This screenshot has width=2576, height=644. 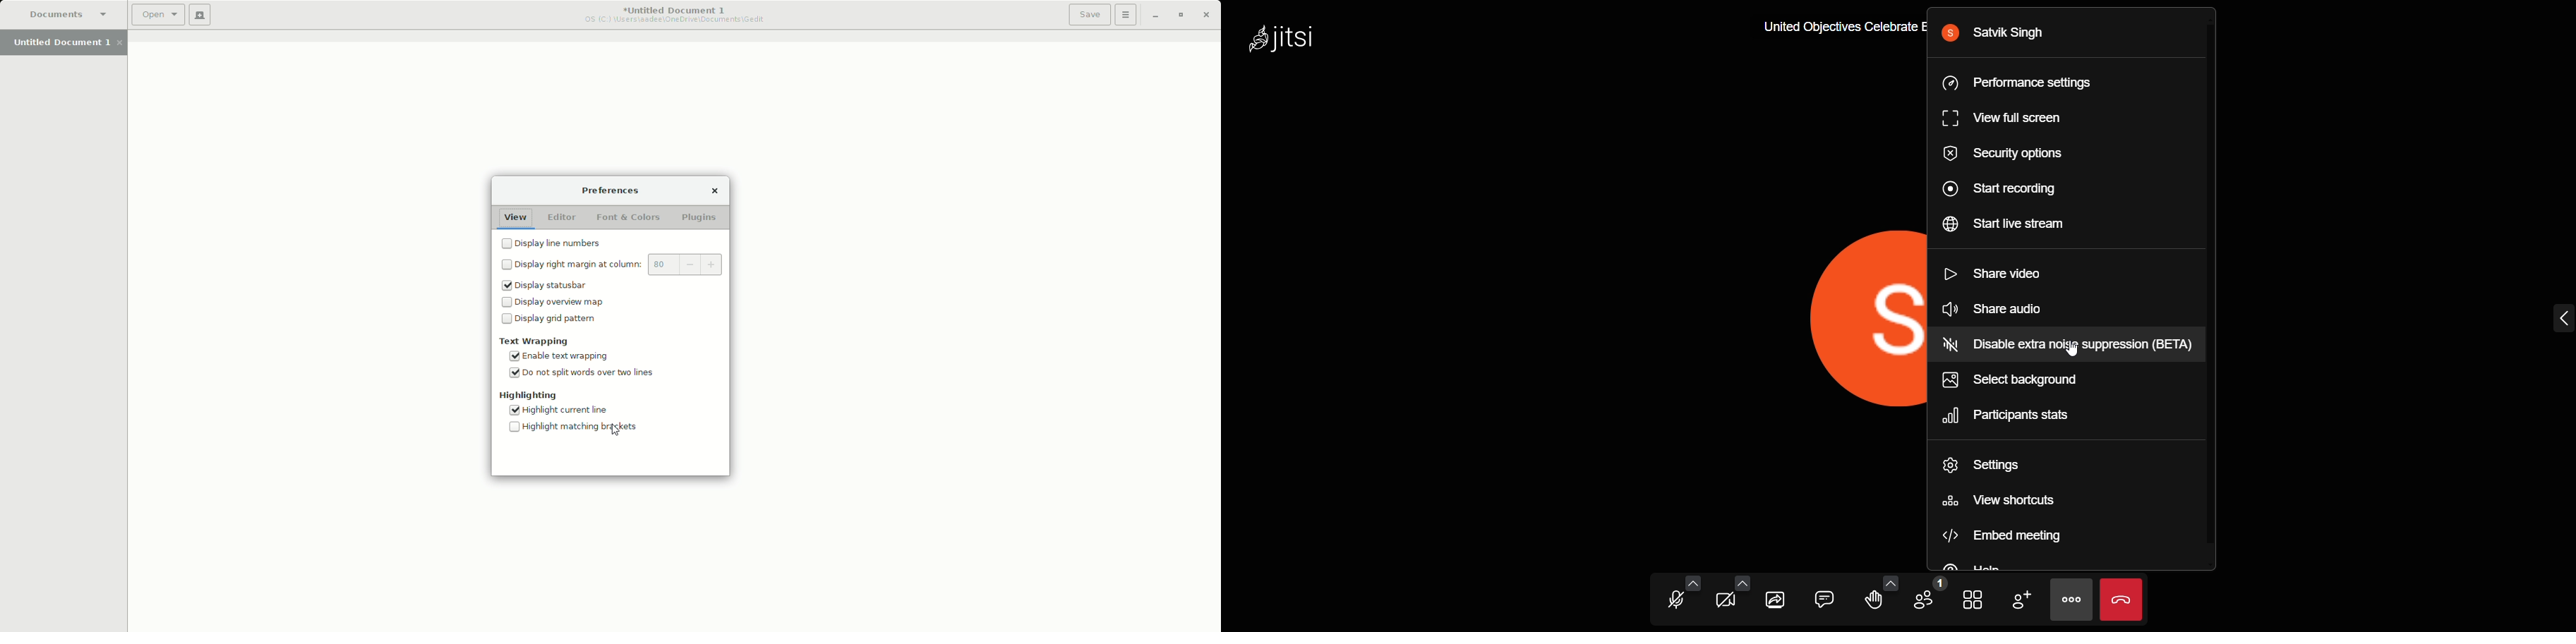 What do you see at coordinates (1824, 597) in the screenshot?
I see `chat` at bounding box center [1824, 597].